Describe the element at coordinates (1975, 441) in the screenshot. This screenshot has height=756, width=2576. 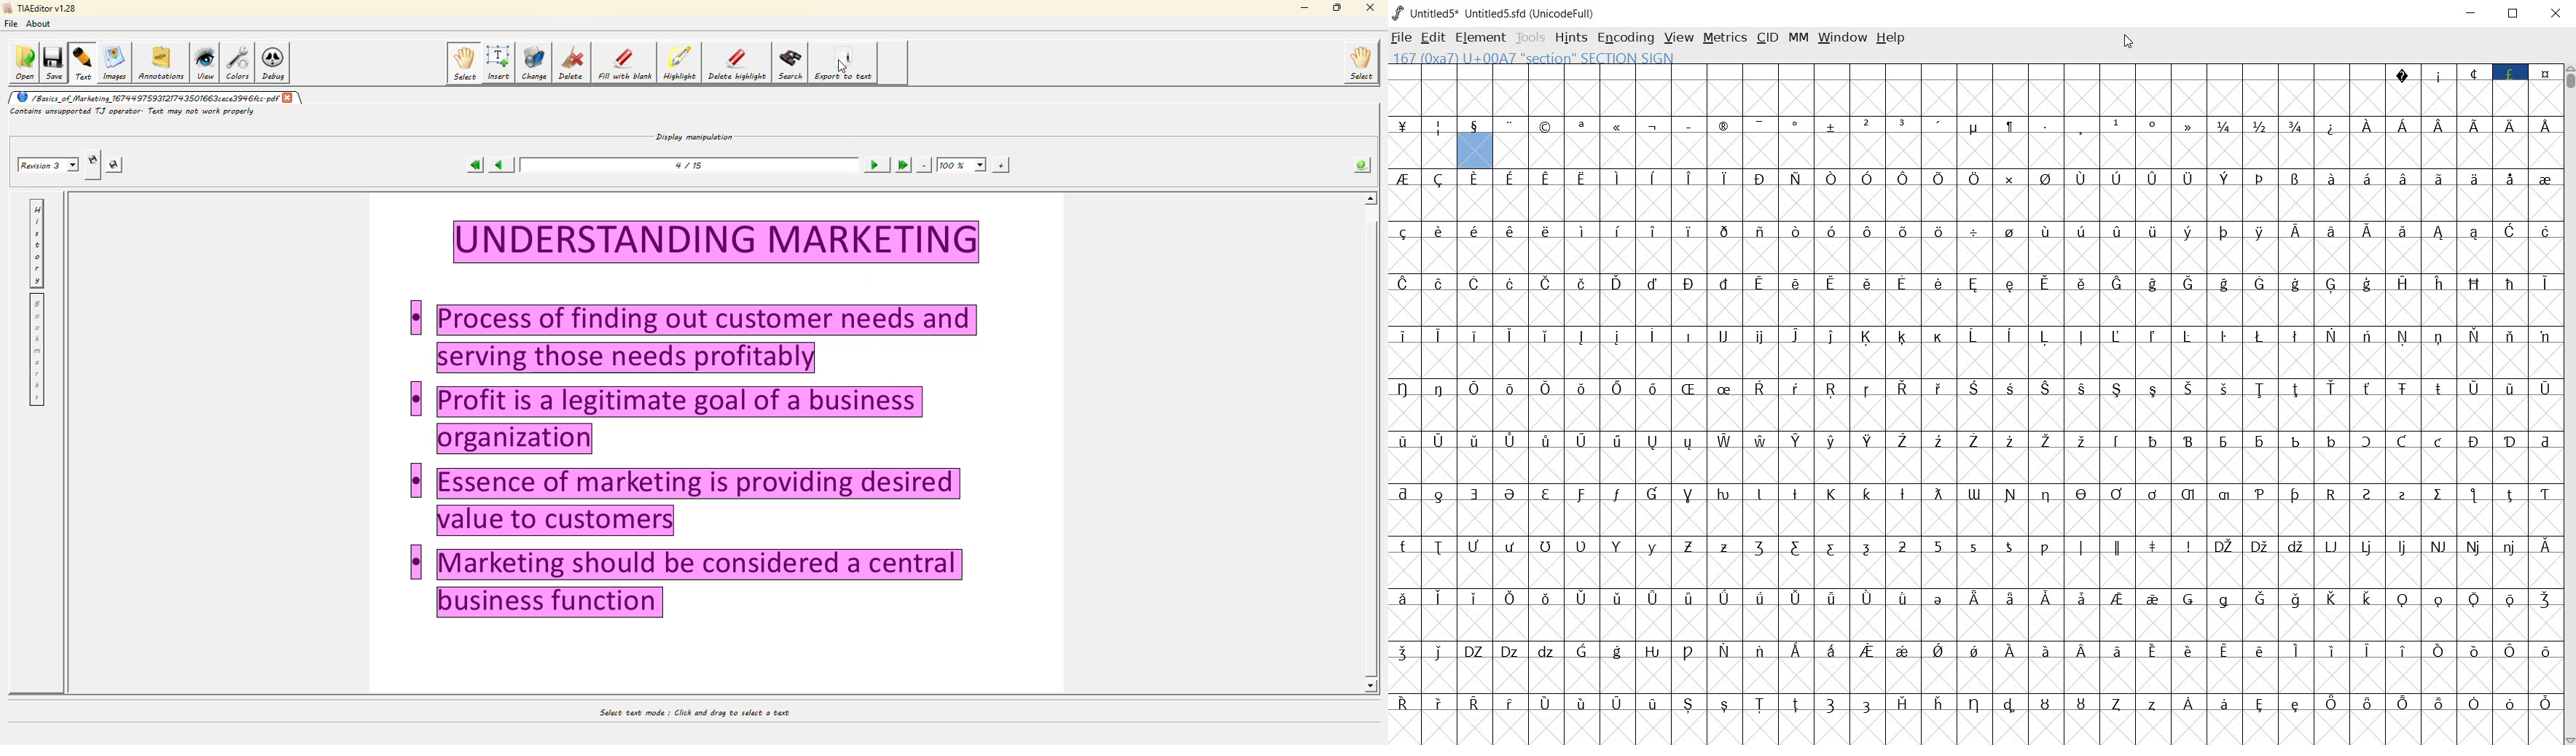
I see `special letters` at that location.